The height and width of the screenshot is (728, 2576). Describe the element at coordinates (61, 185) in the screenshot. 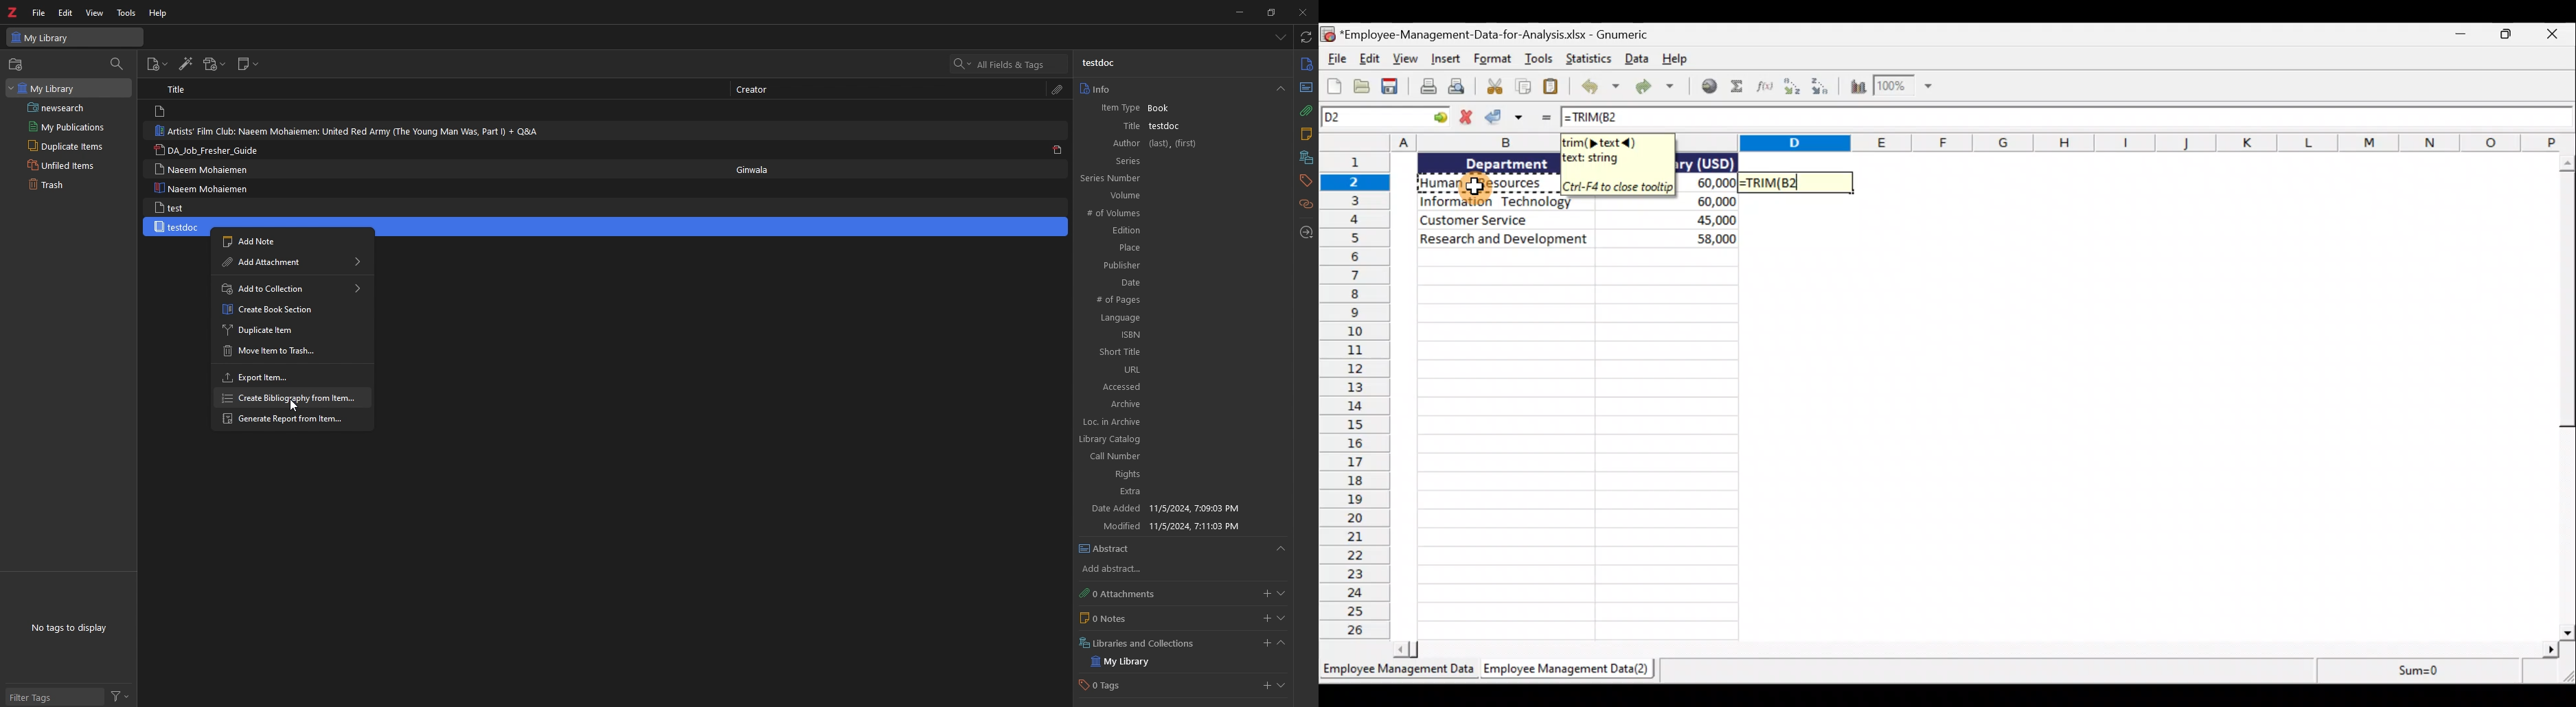

I see `trash` at that location.